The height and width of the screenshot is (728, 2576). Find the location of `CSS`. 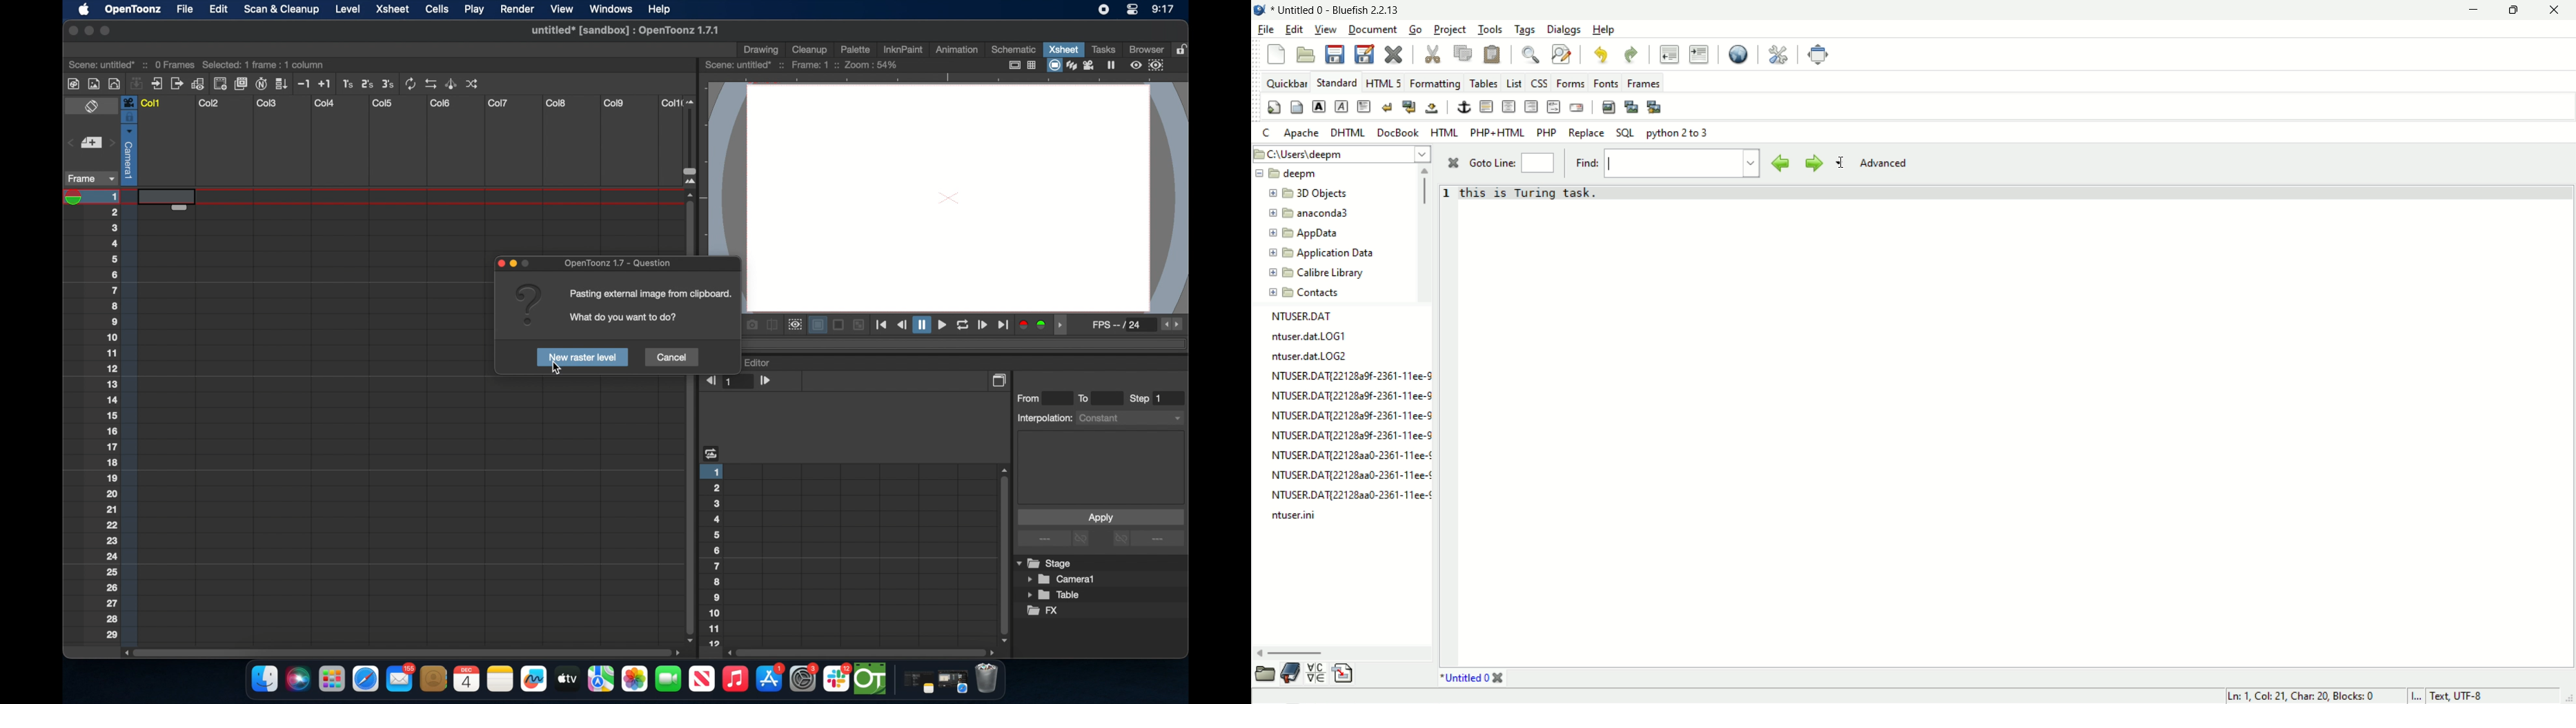

CSS is located at coordinates (1540, 84).